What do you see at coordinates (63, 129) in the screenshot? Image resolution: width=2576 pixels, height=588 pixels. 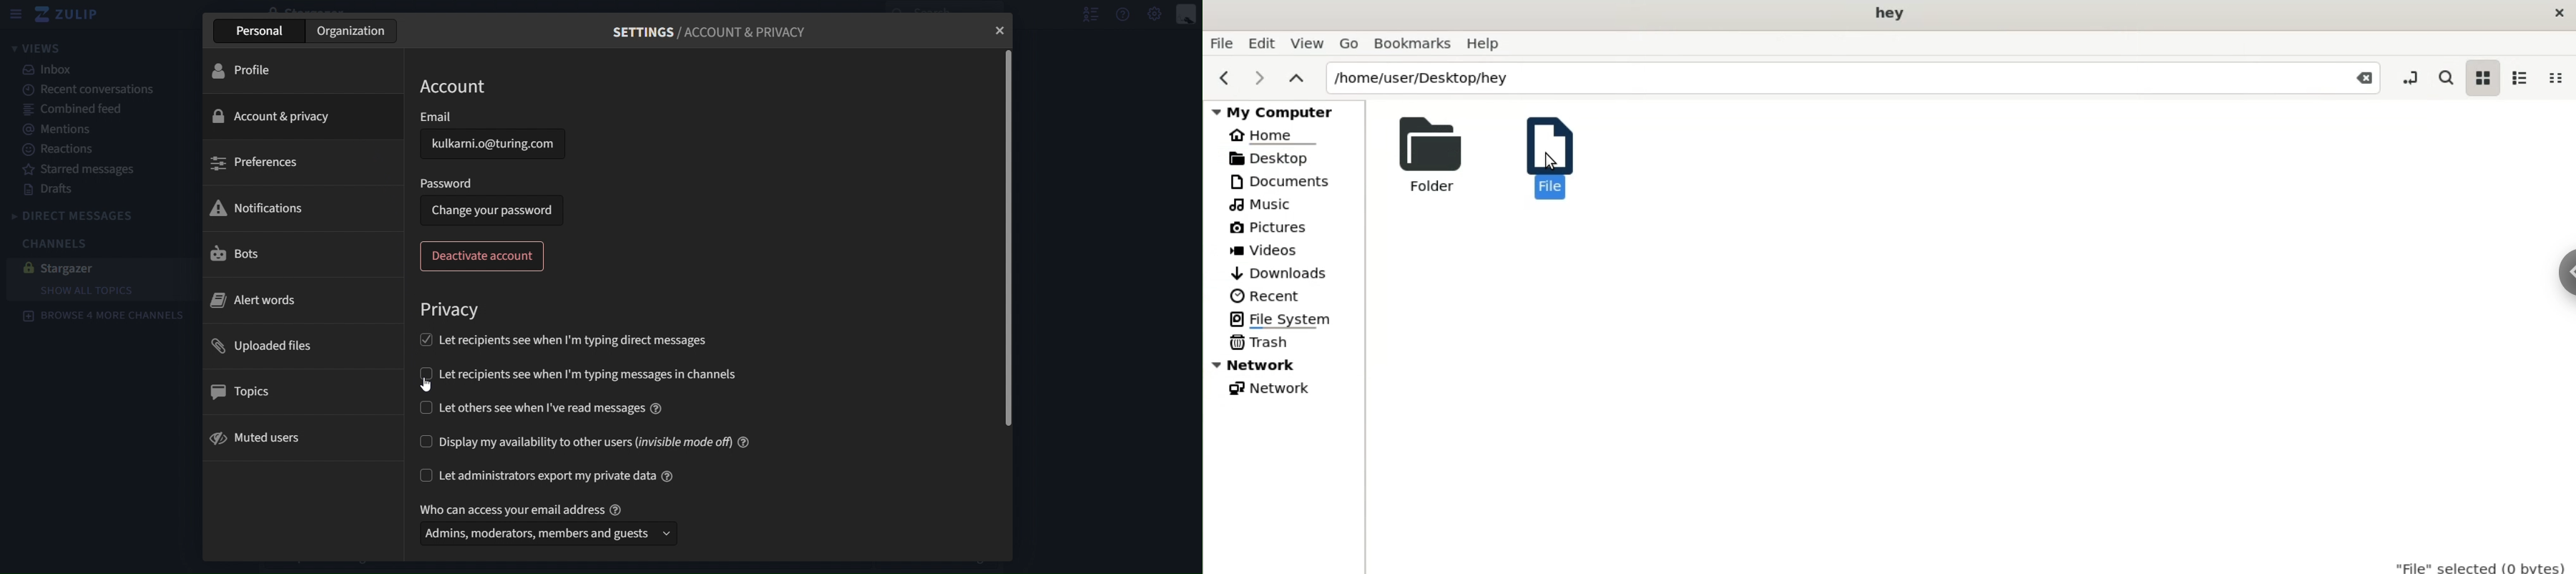 I see `mentions` at bounding box center [63, 129].